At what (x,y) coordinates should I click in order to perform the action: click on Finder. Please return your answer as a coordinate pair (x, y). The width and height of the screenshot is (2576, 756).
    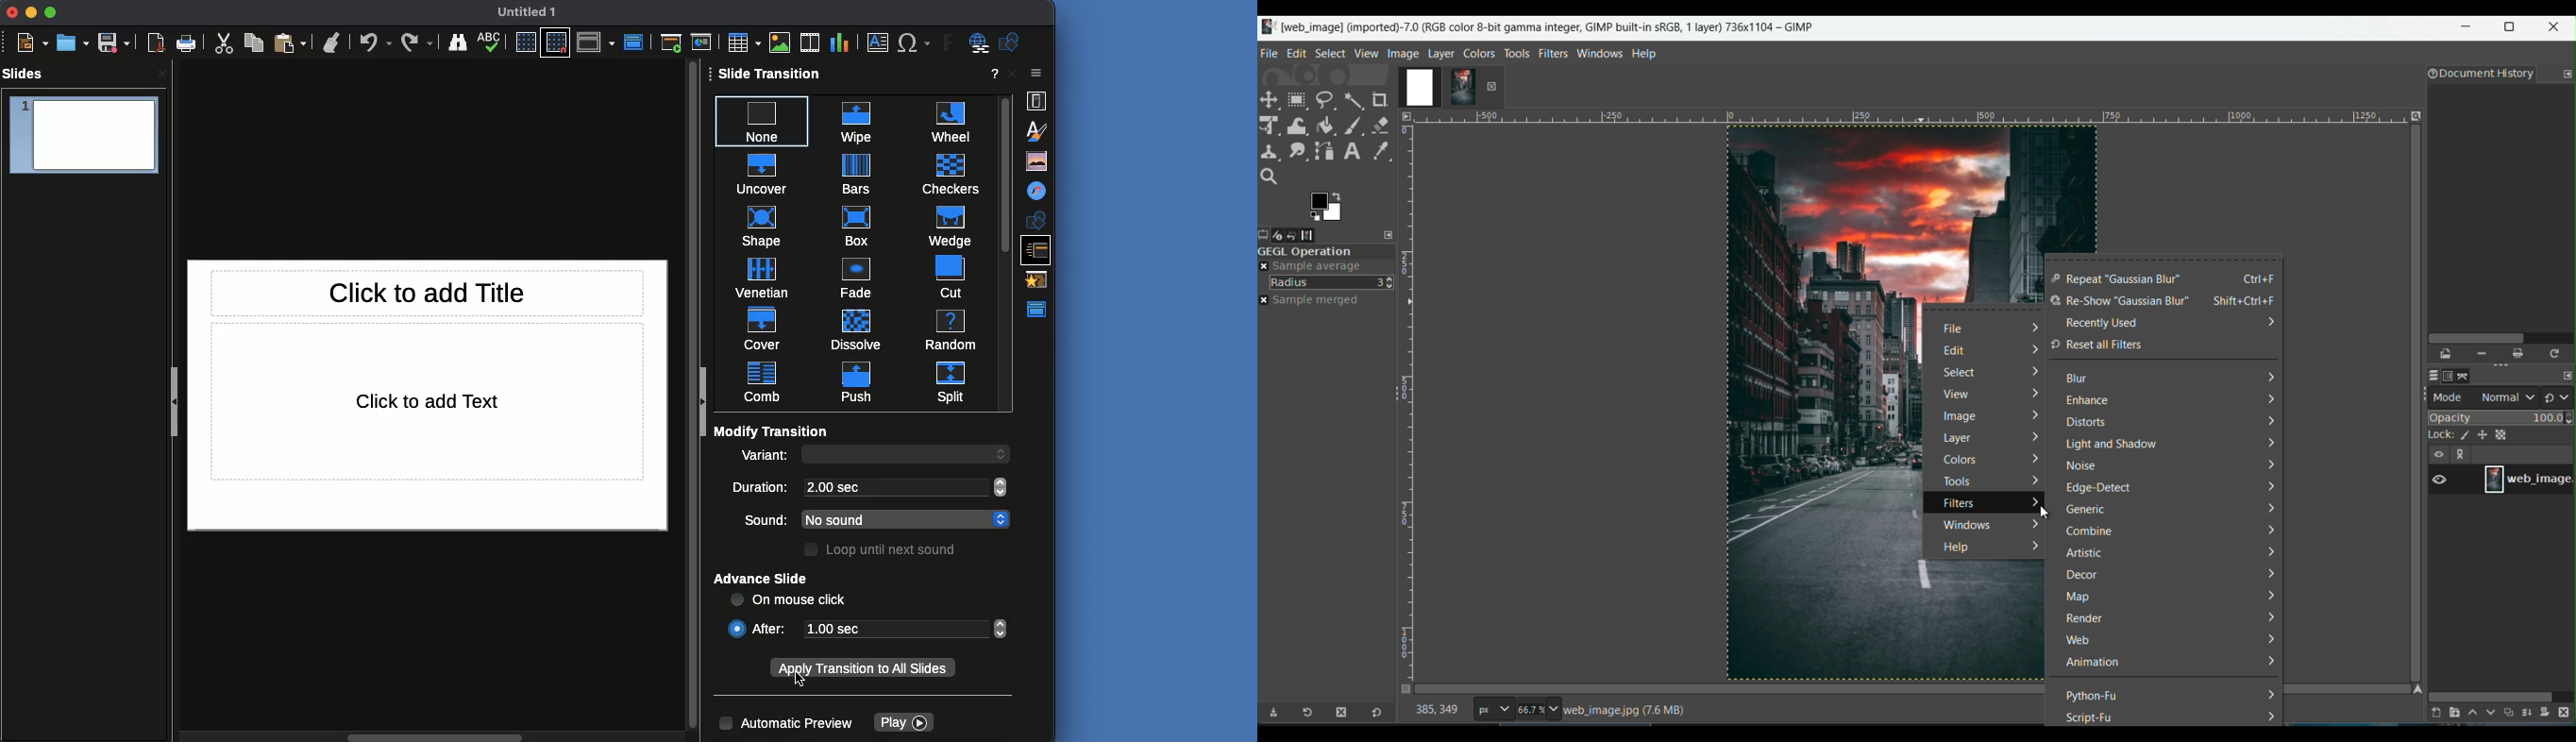
    Looking at the image, I should click on (461, 43).